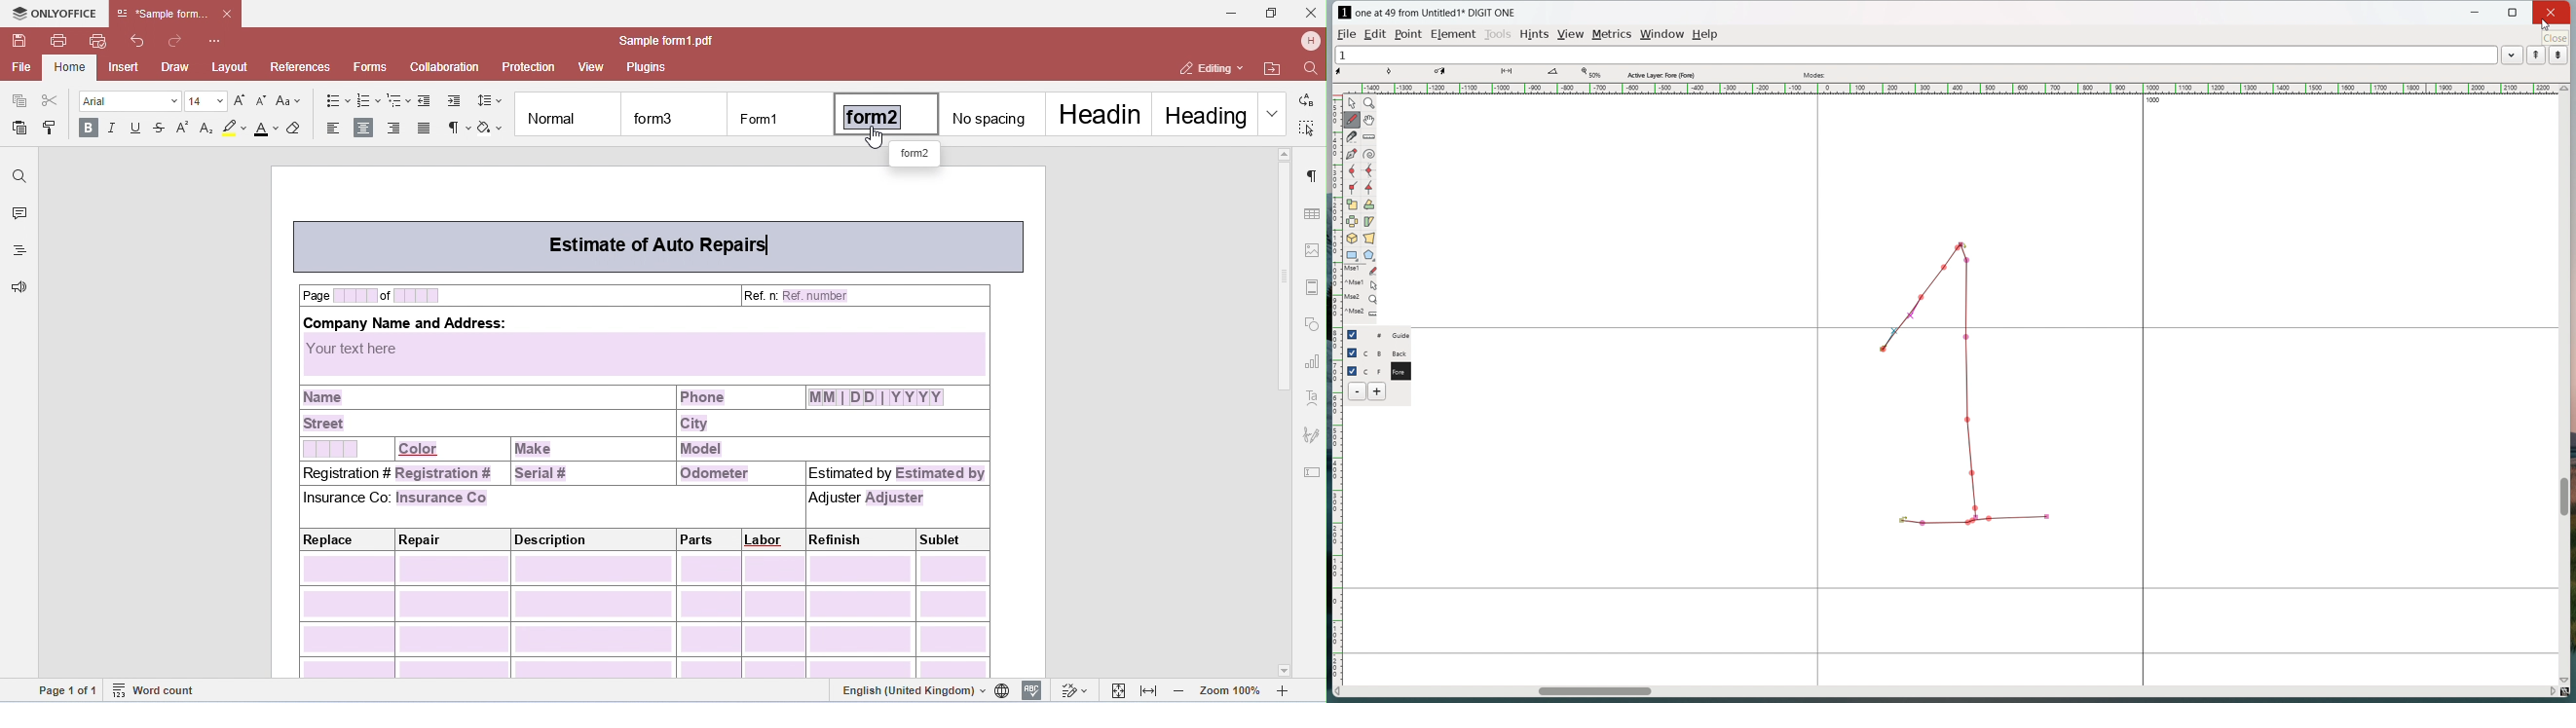 Image resolution: width=2576 pixels, height=728 pixels. I want to click on add a curve point always either vertical or horizontal, so click(1369, 171).